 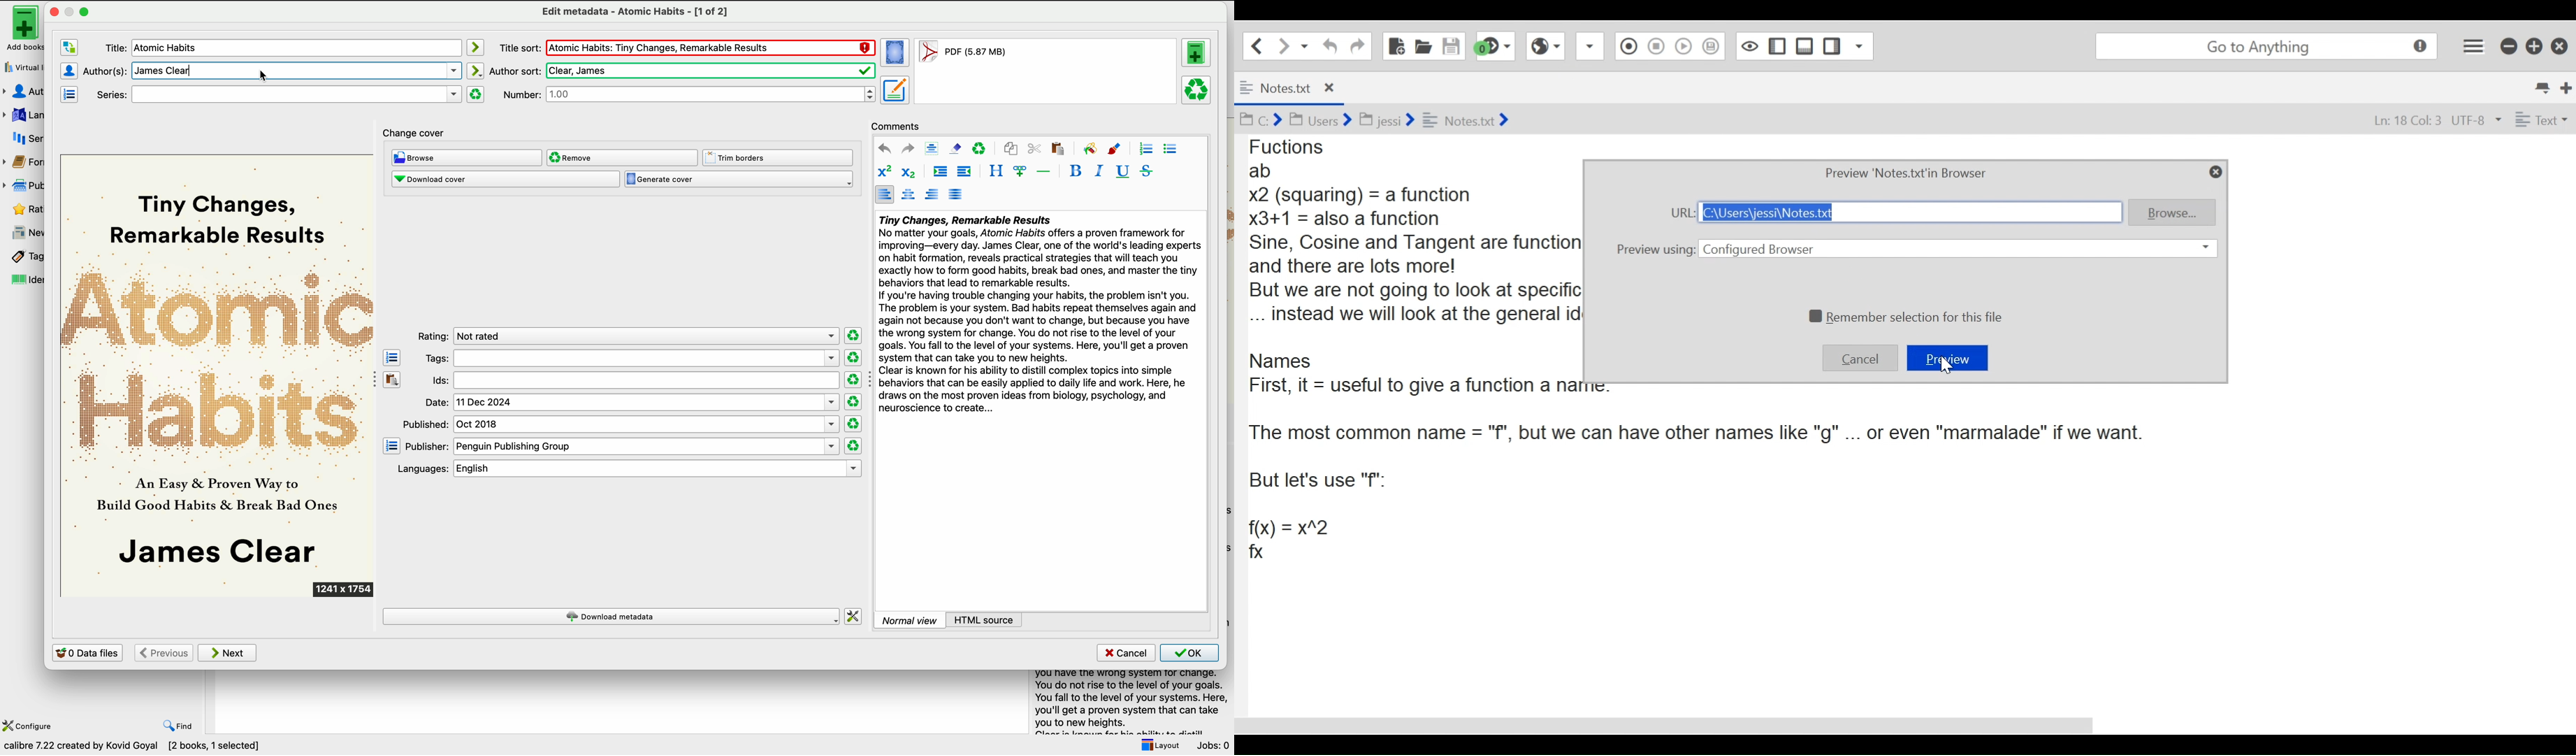 What do you see at coordinates (933, 194) in the screenshot?
I see `align right` at bounding box center [933, 194].